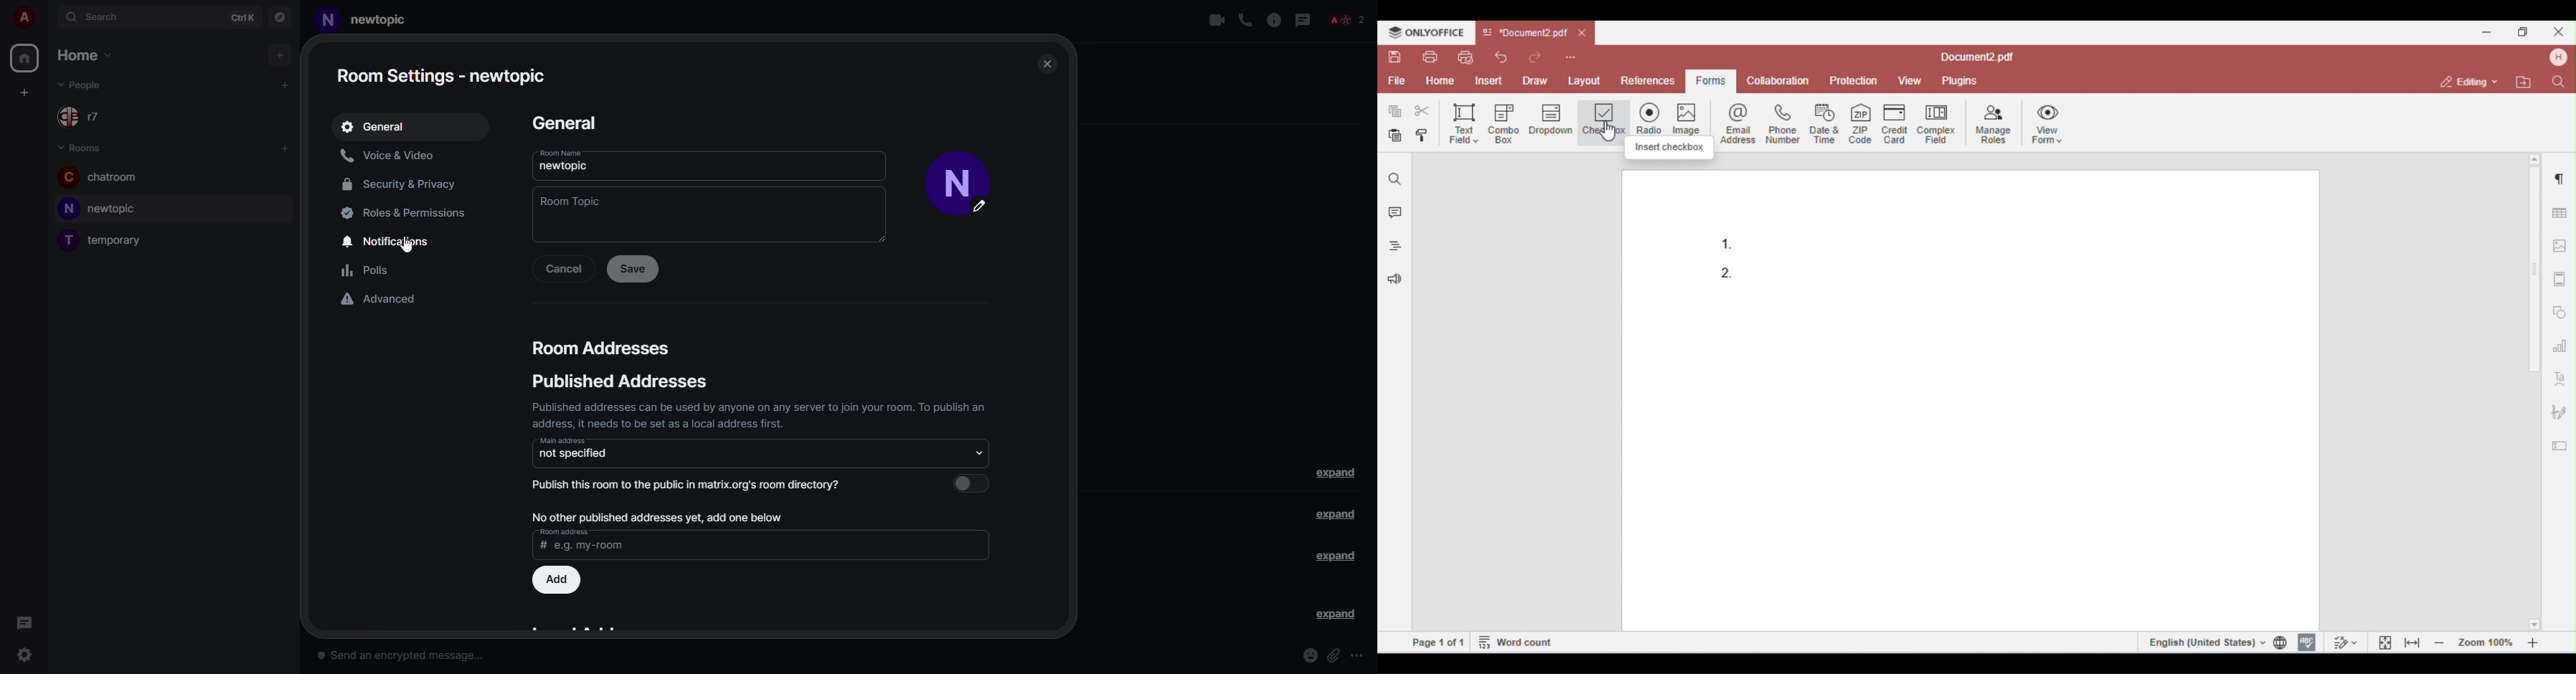  I want to click on r7, so click(87, 118).